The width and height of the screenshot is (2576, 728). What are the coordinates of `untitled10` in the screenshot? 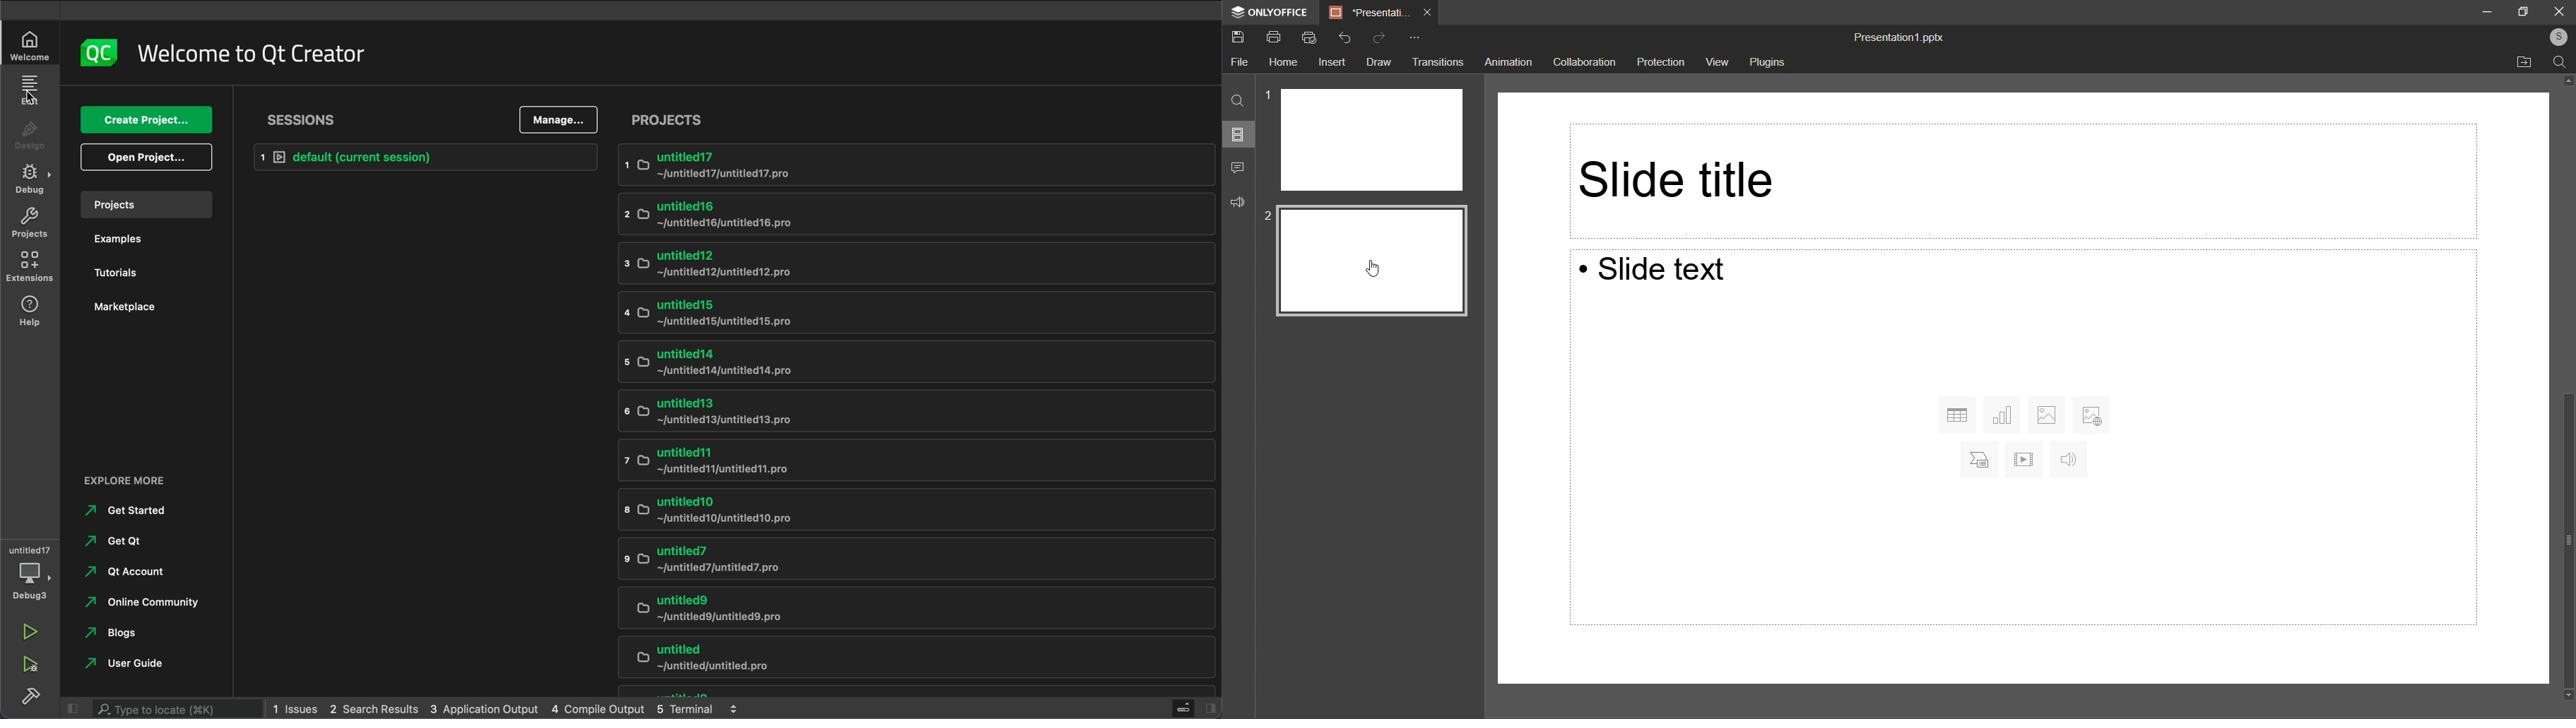 It's located at (897, 511).